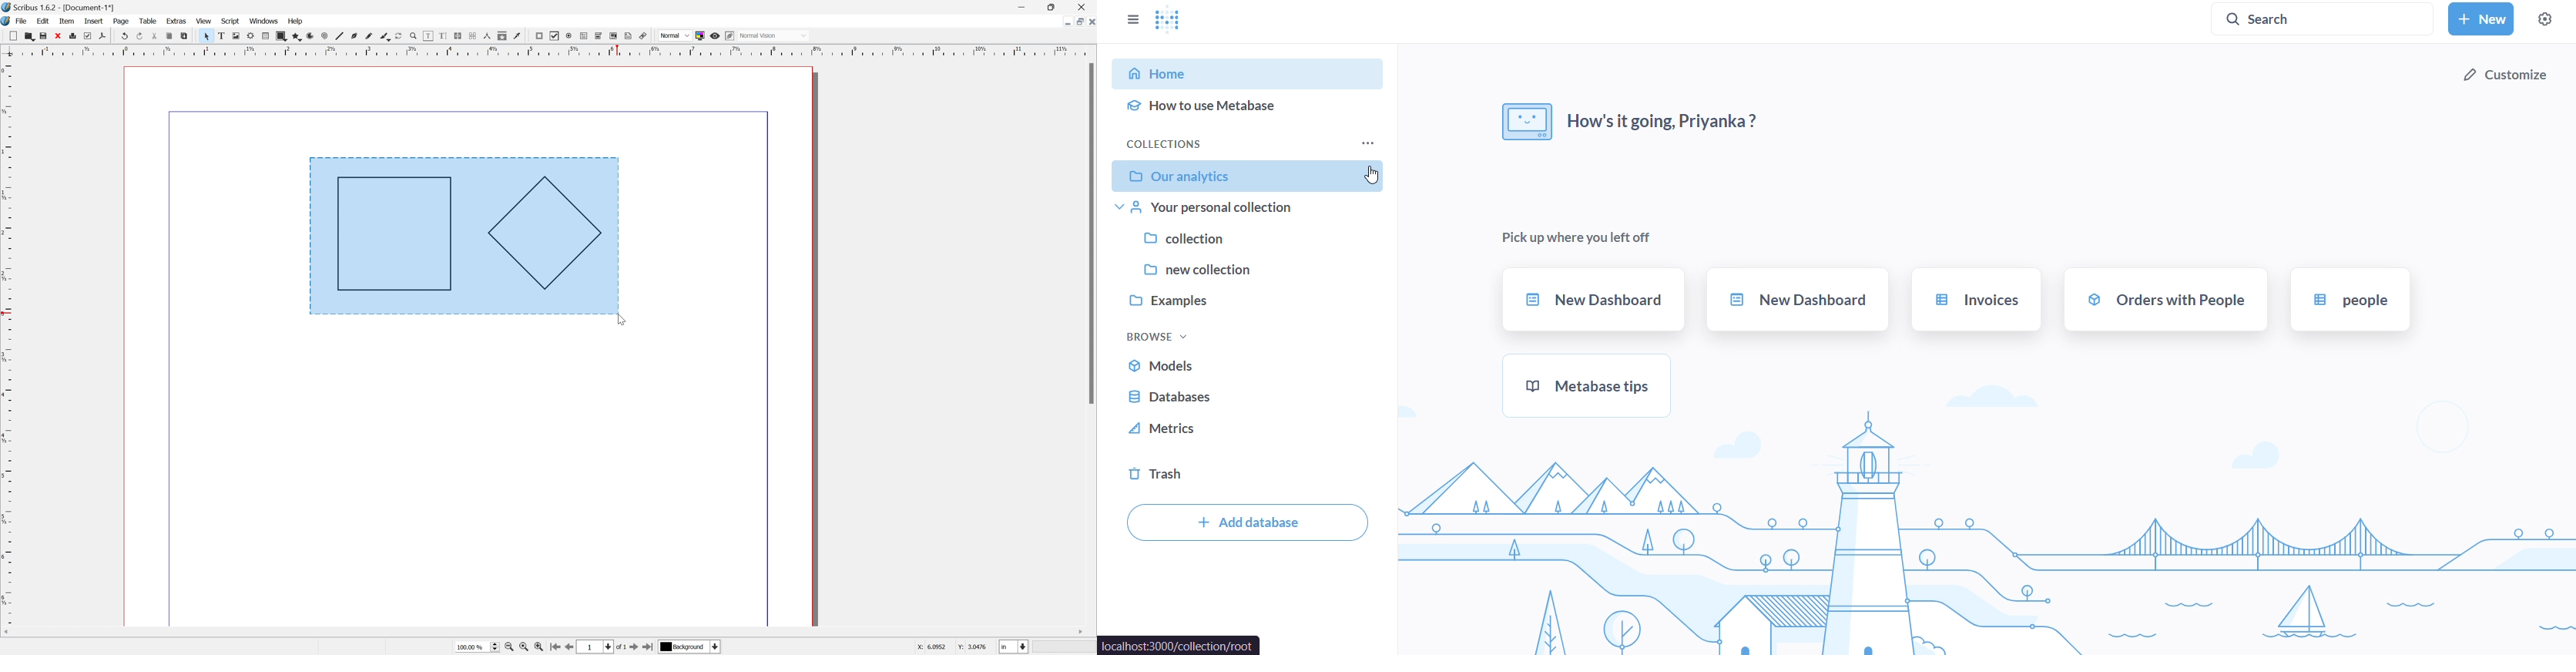 The height and width of the screenshot is (672, 2576). Describe the element at coordinates (265, 21) in the screenshot. I see `windows` at that location.